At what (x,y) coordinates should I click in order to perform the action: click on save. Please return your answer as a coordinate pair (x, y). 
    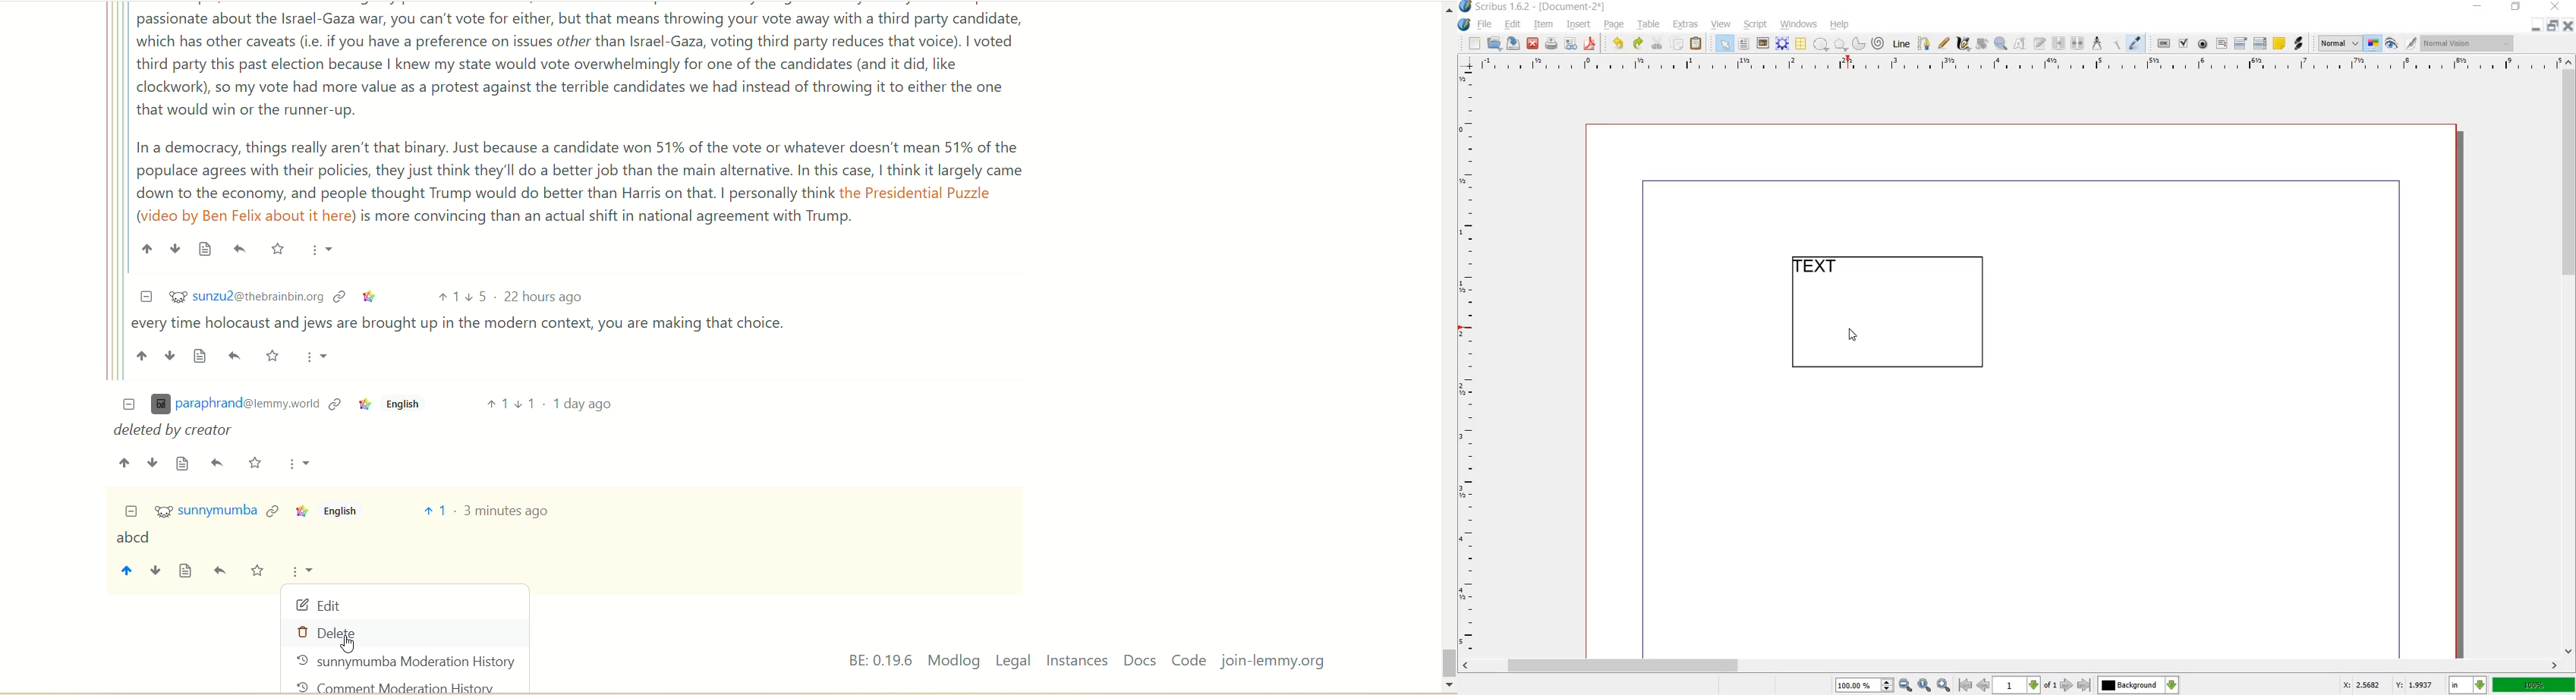
    Looking at the image, I should click on (1515, 43).